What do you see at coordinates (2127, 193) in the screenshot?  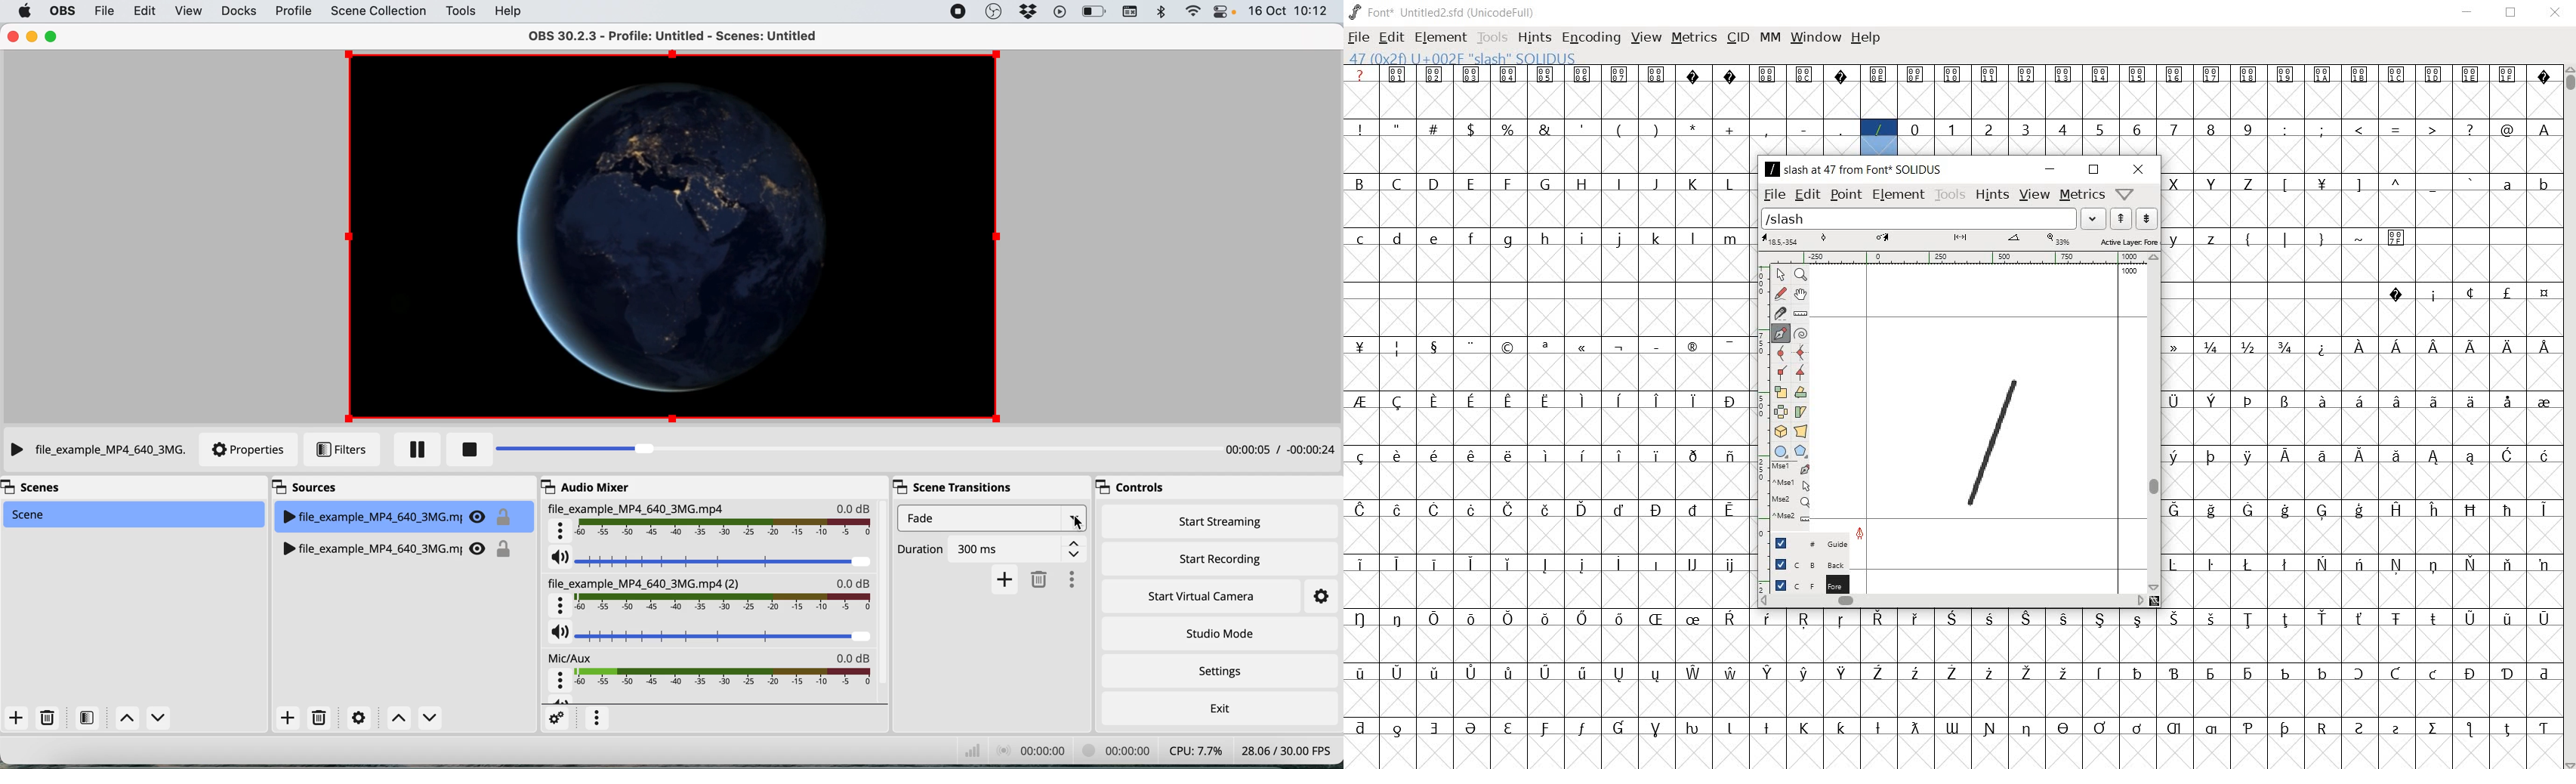 I see `Help/Window` at bounding box center [2127, 193].